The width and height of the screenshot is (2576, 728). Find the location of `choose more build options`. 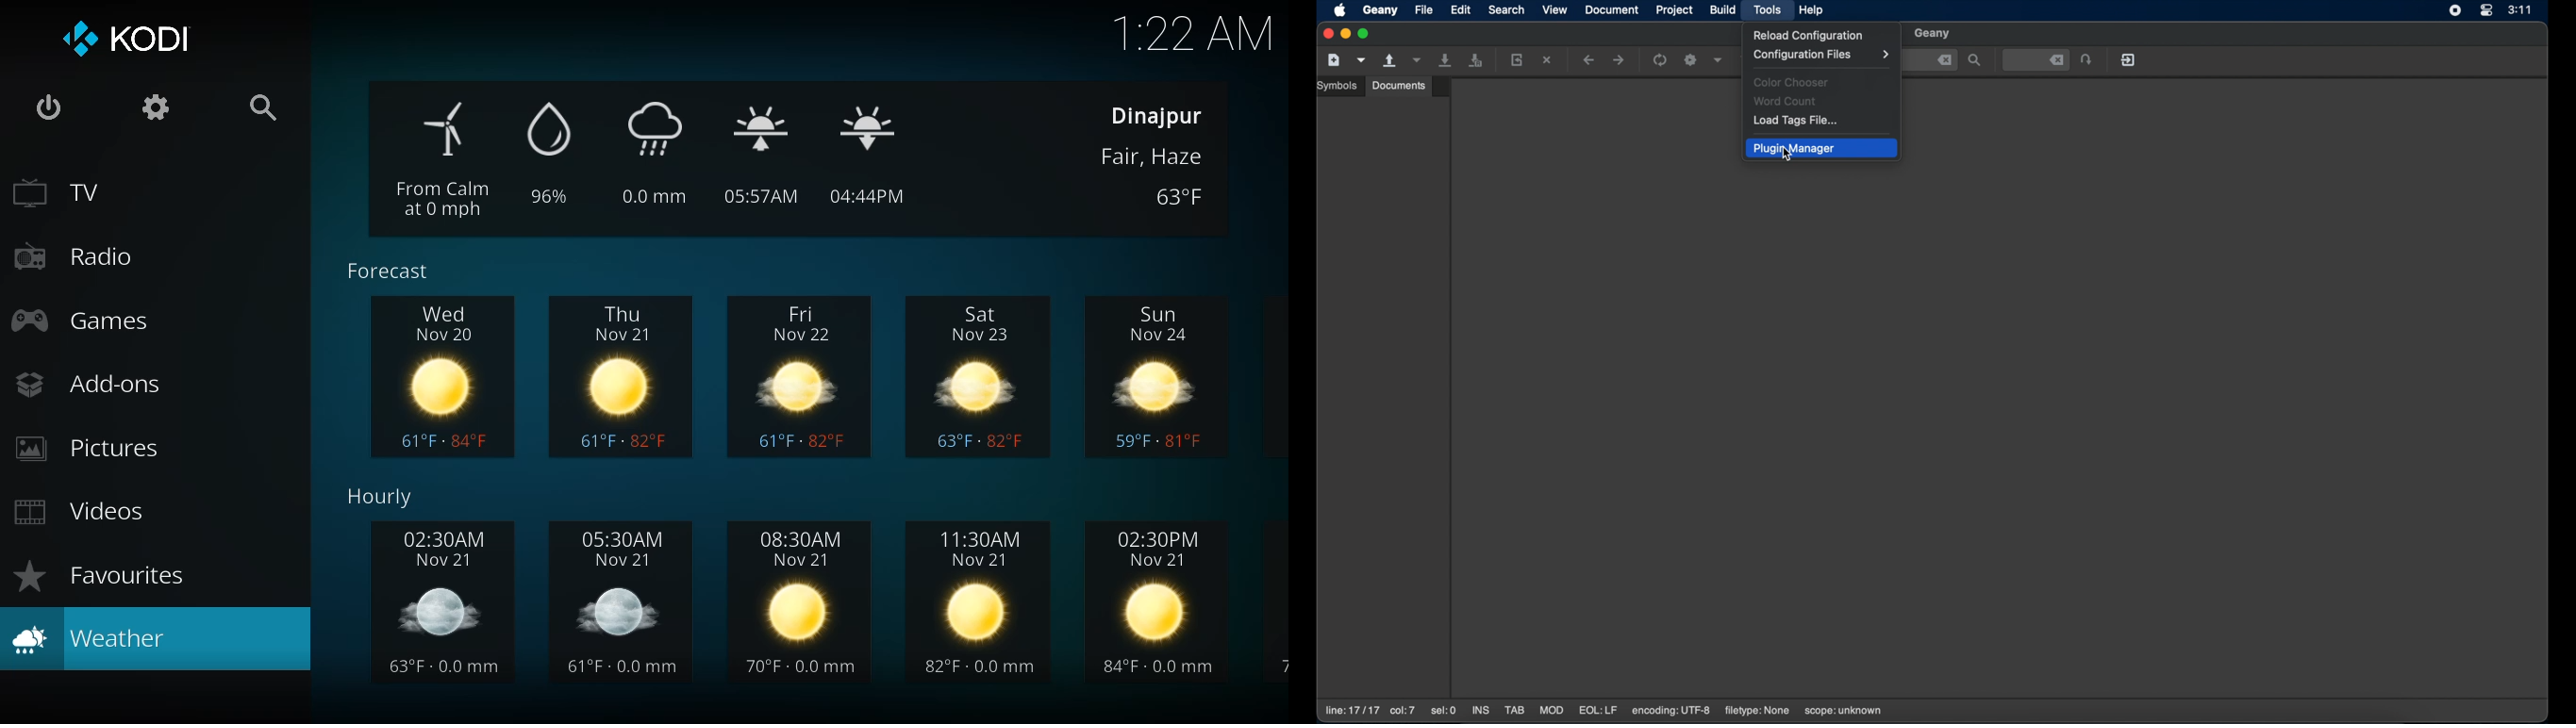

choose more build options is located at coordinates (1718, 60).